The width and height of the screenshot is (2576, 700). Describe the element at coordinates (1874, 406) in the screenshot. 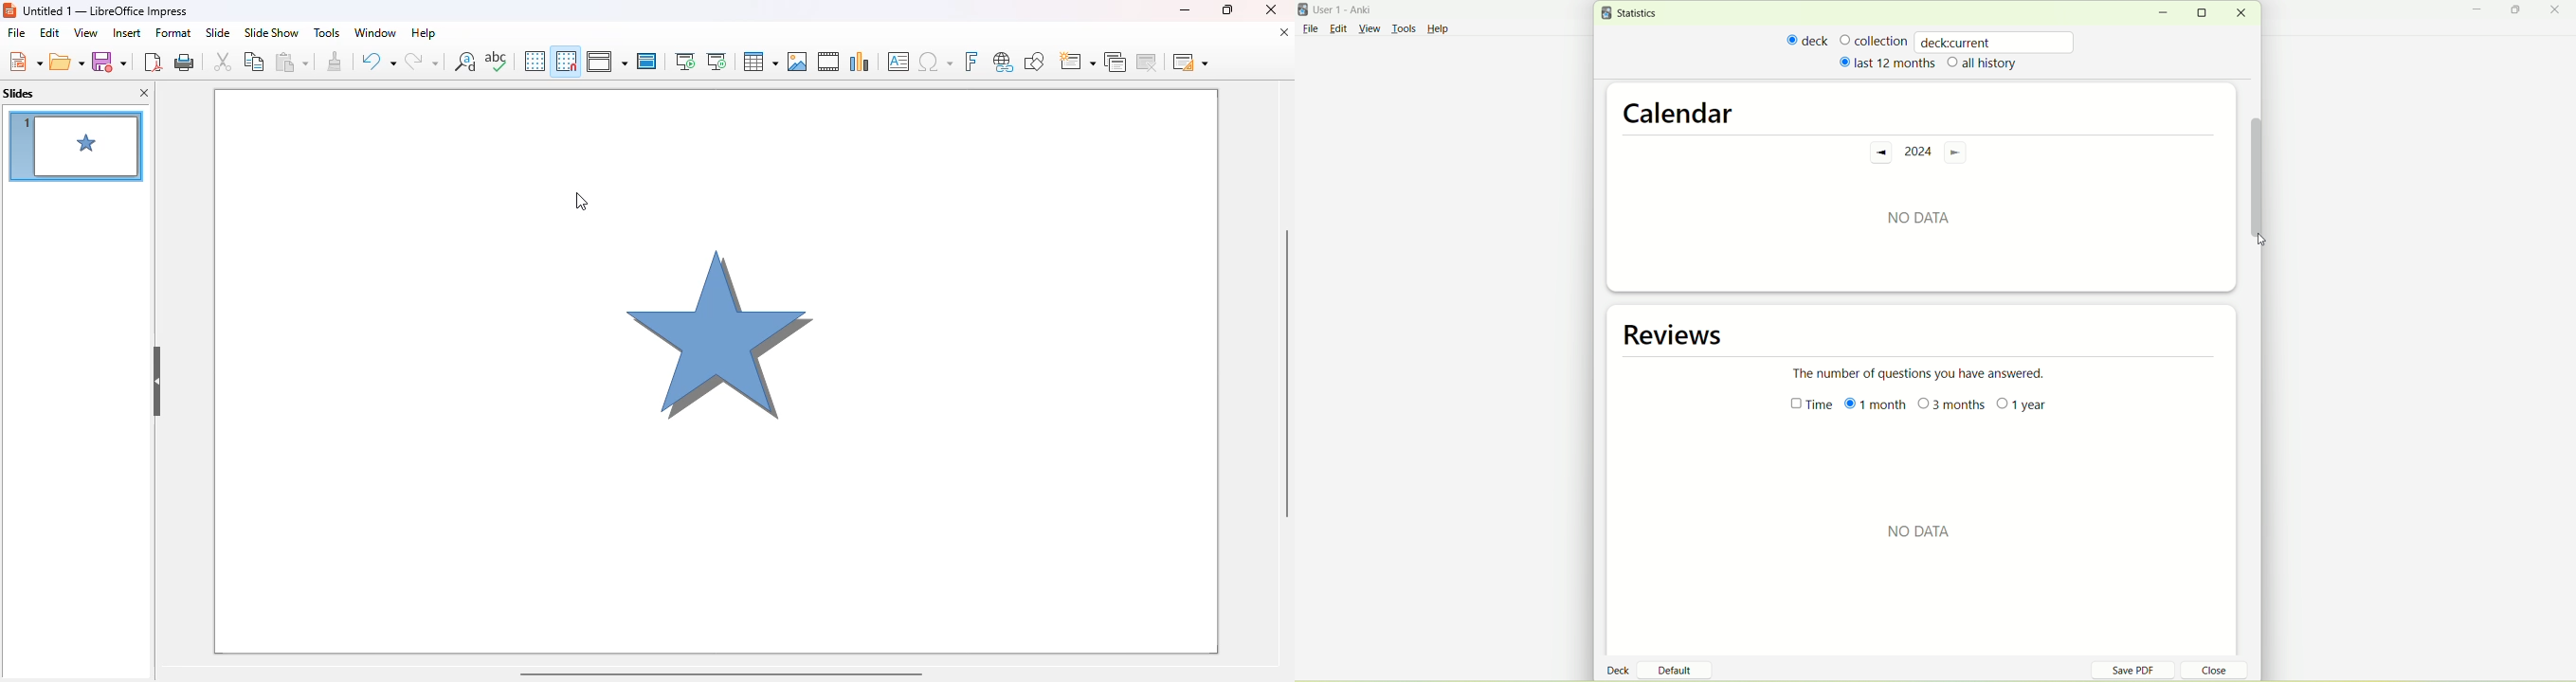

I see ` month` at that location.